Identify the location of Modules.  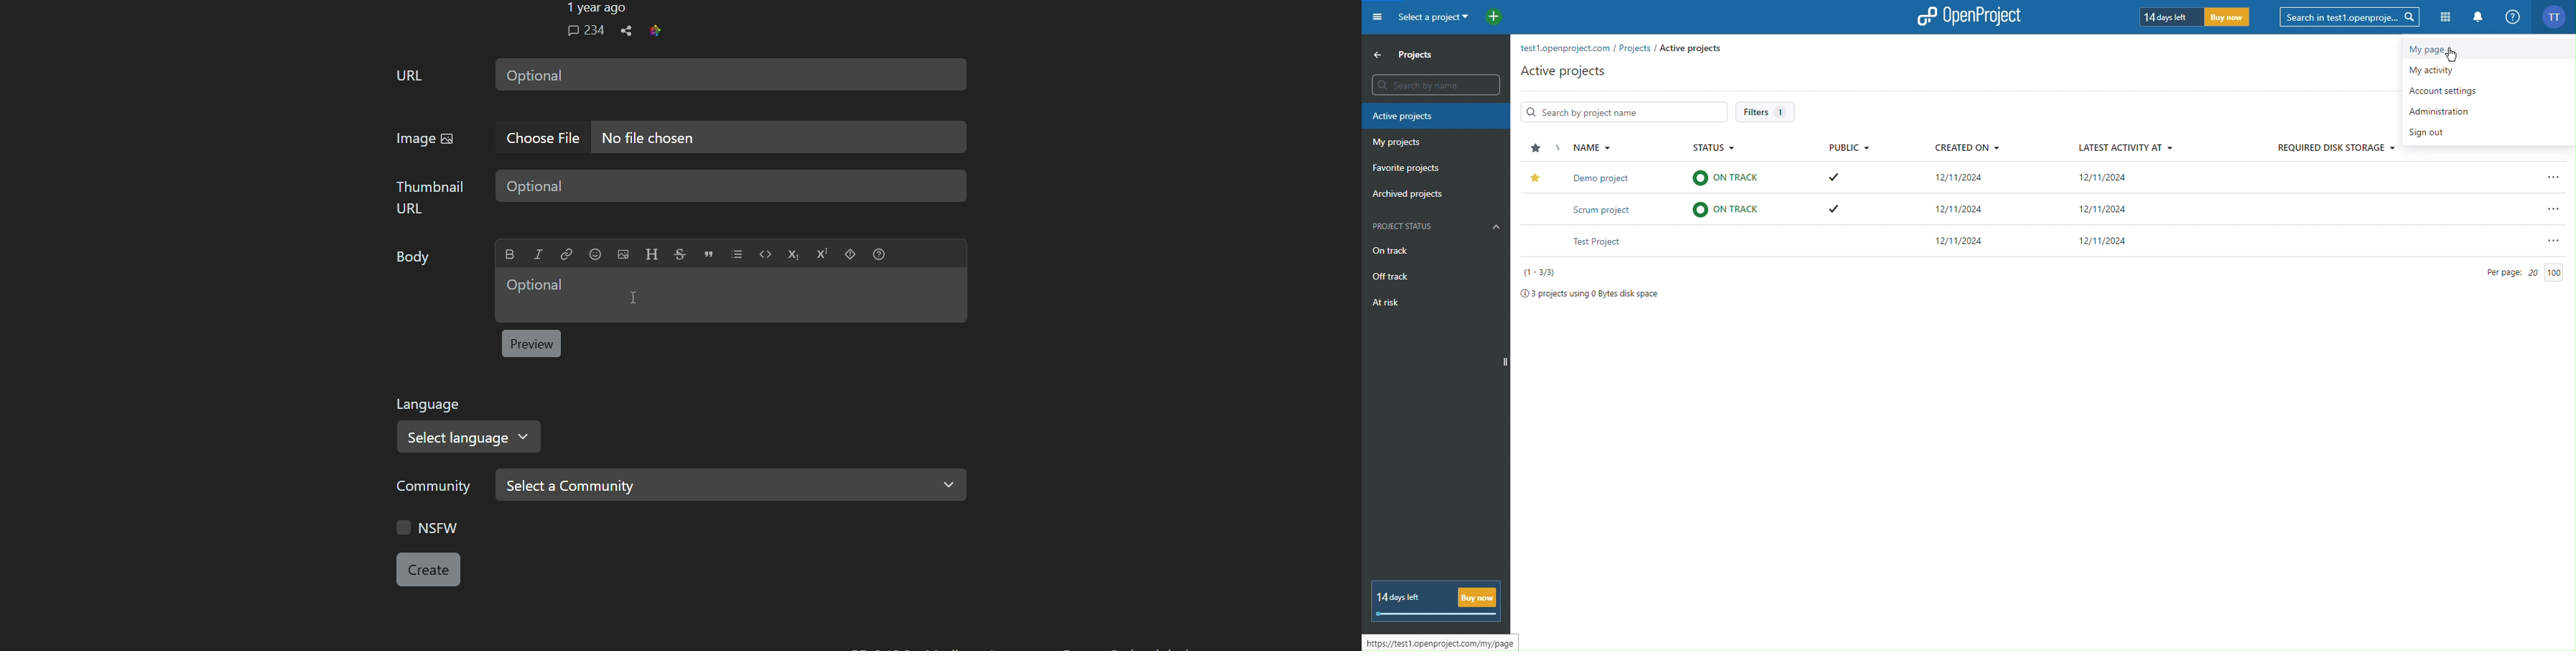
(2446, 17).